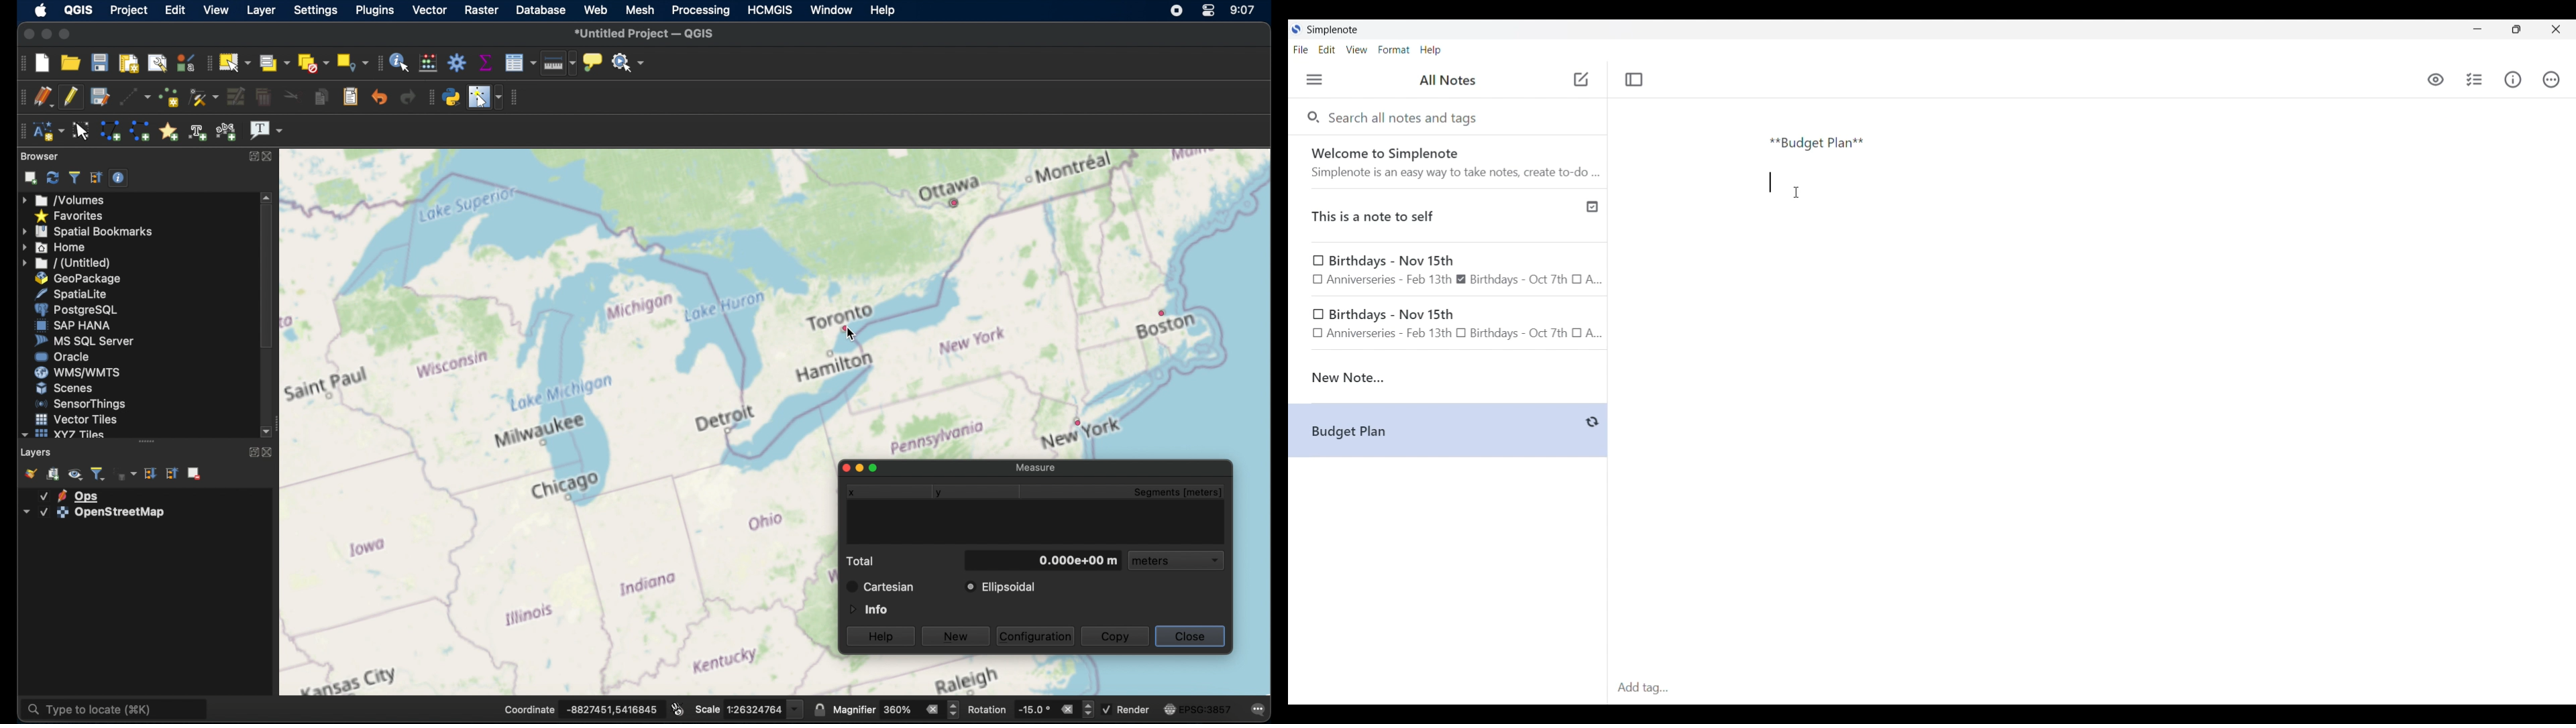  What do you see at coordinates (429, 97) in the screenshot?
I see `plugins toolbar` at bounding box center [429, 97].